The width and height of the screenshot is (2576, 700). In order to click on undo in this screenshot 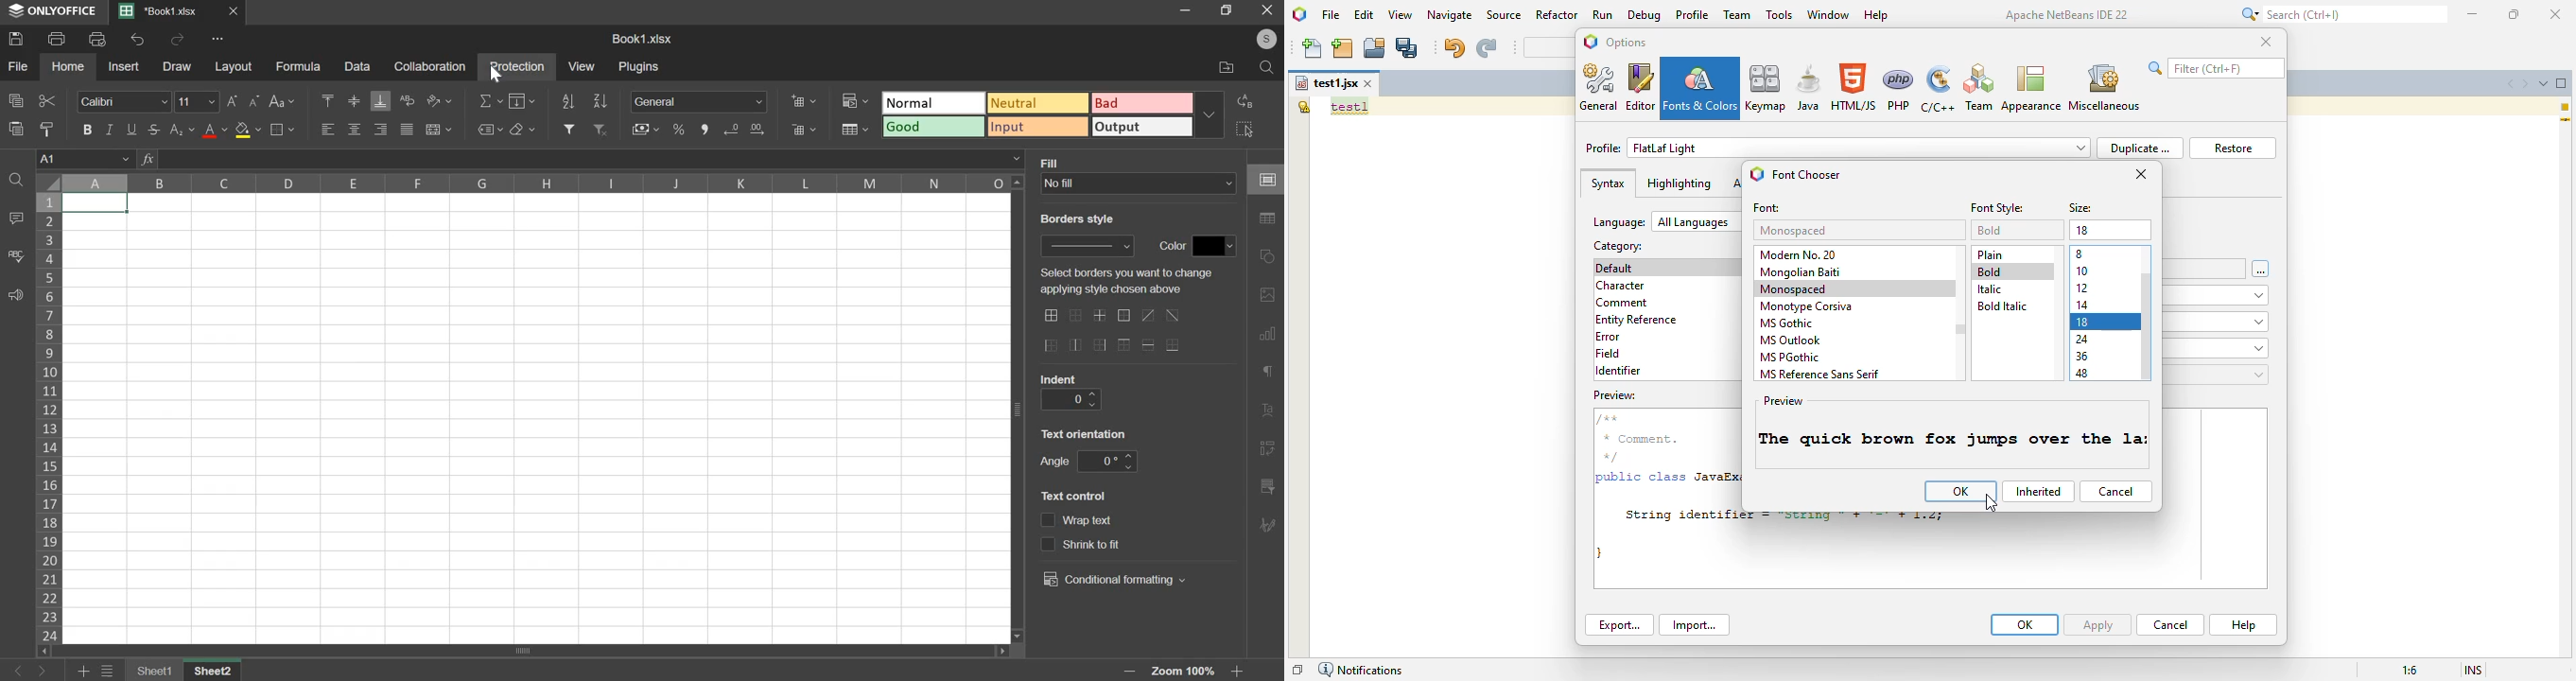, I will do `click(138, 39)`.